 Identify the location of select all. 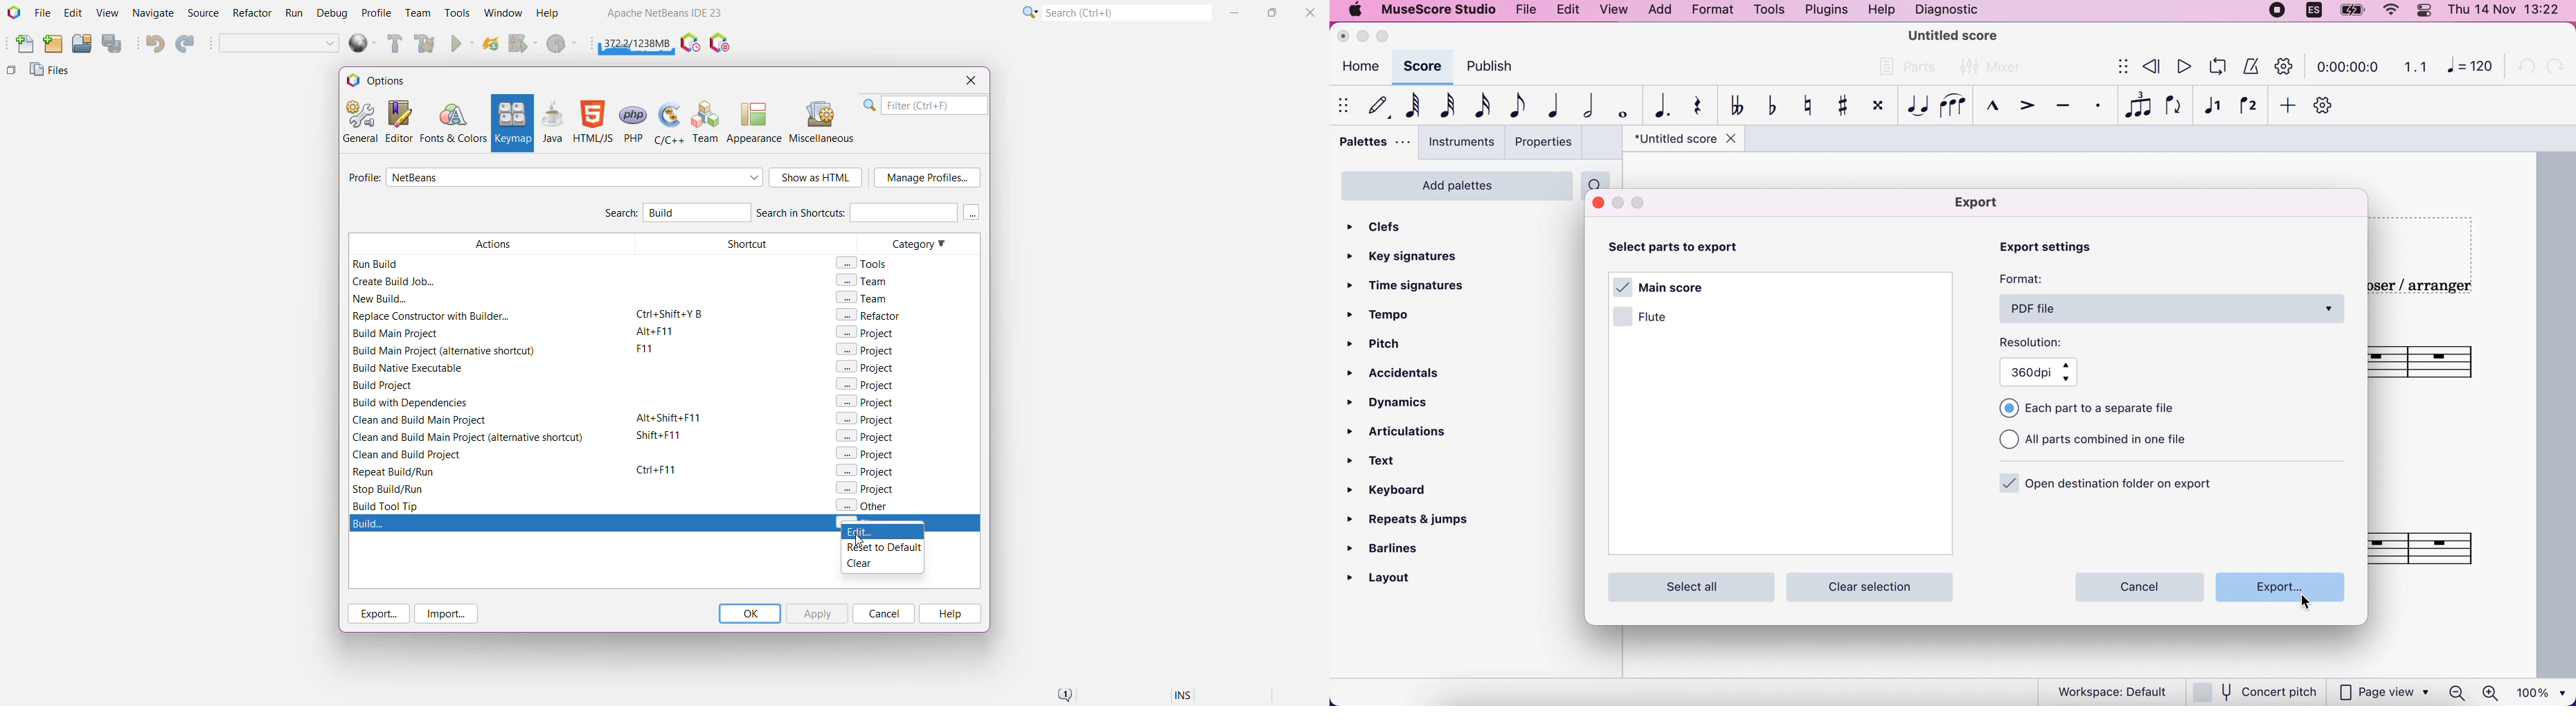
(1688, 585).